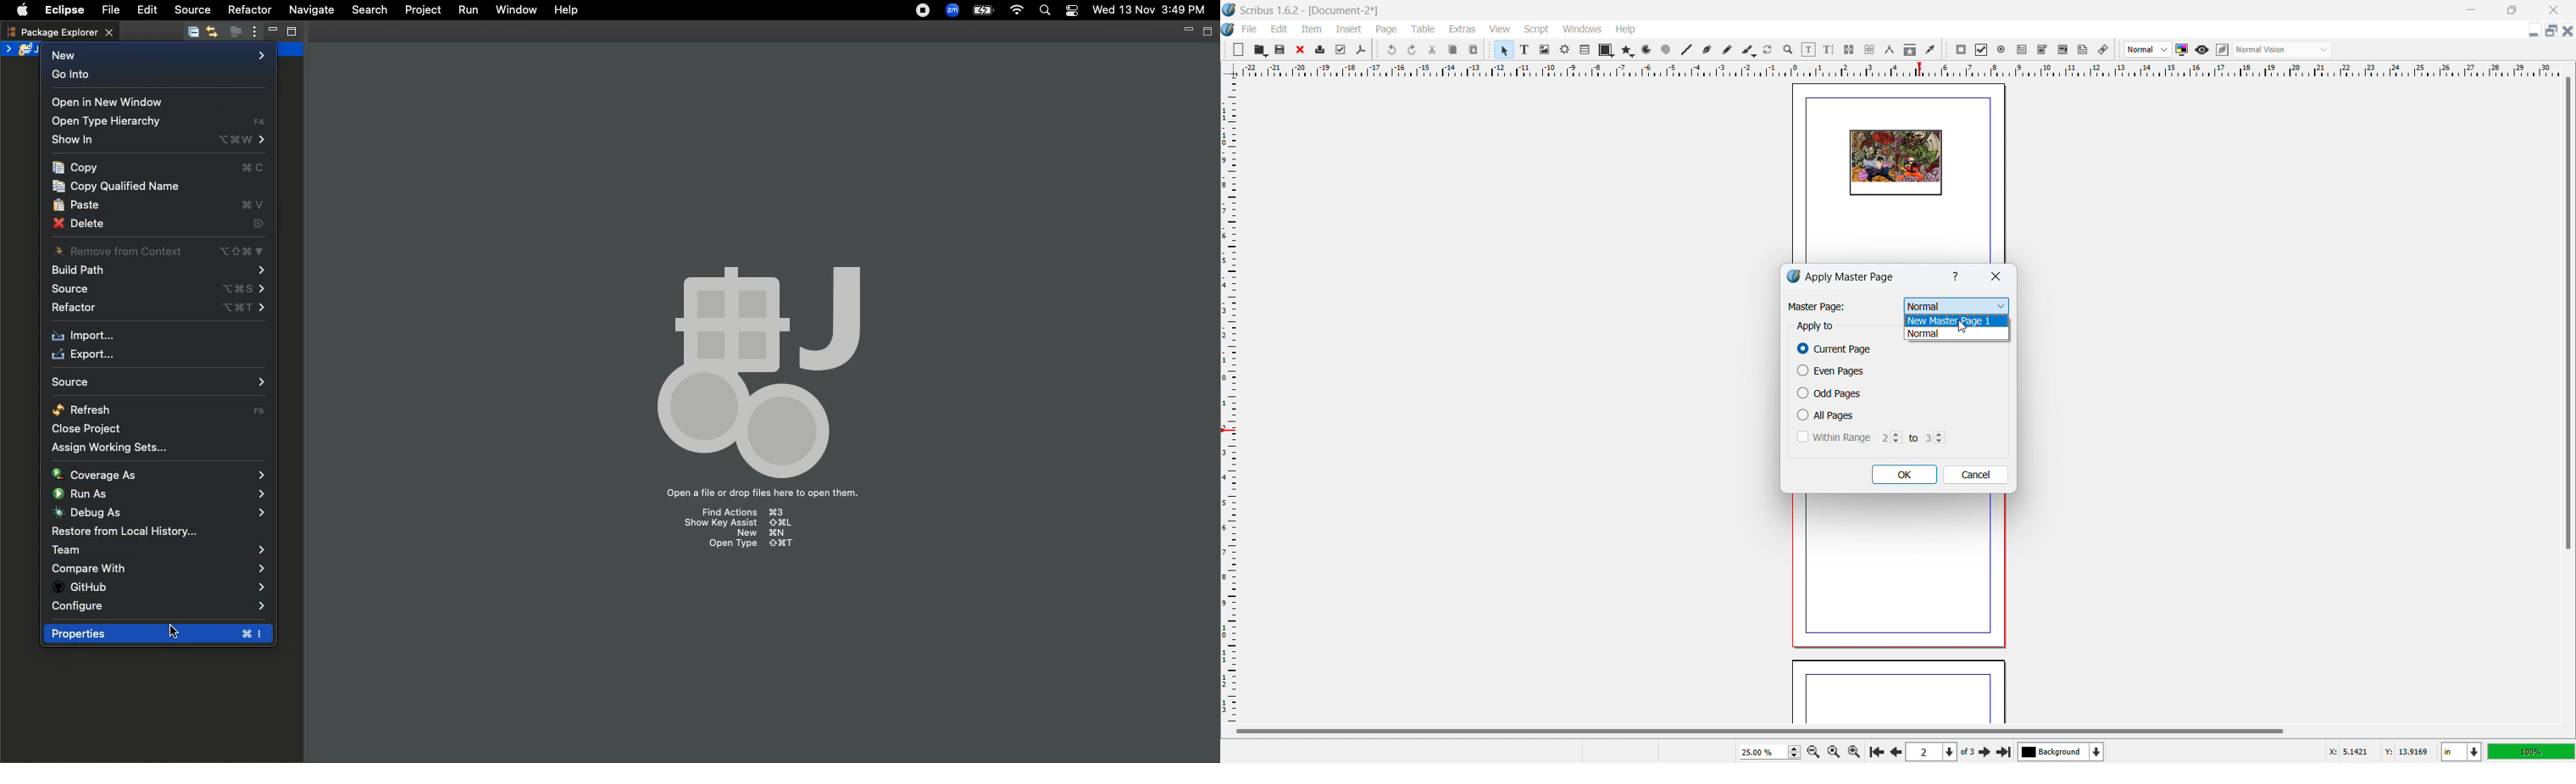  What do you see at coordinates (1889, 437) in the screenshot?
I see `range starting from page number` at bounding box center [1889, 437].